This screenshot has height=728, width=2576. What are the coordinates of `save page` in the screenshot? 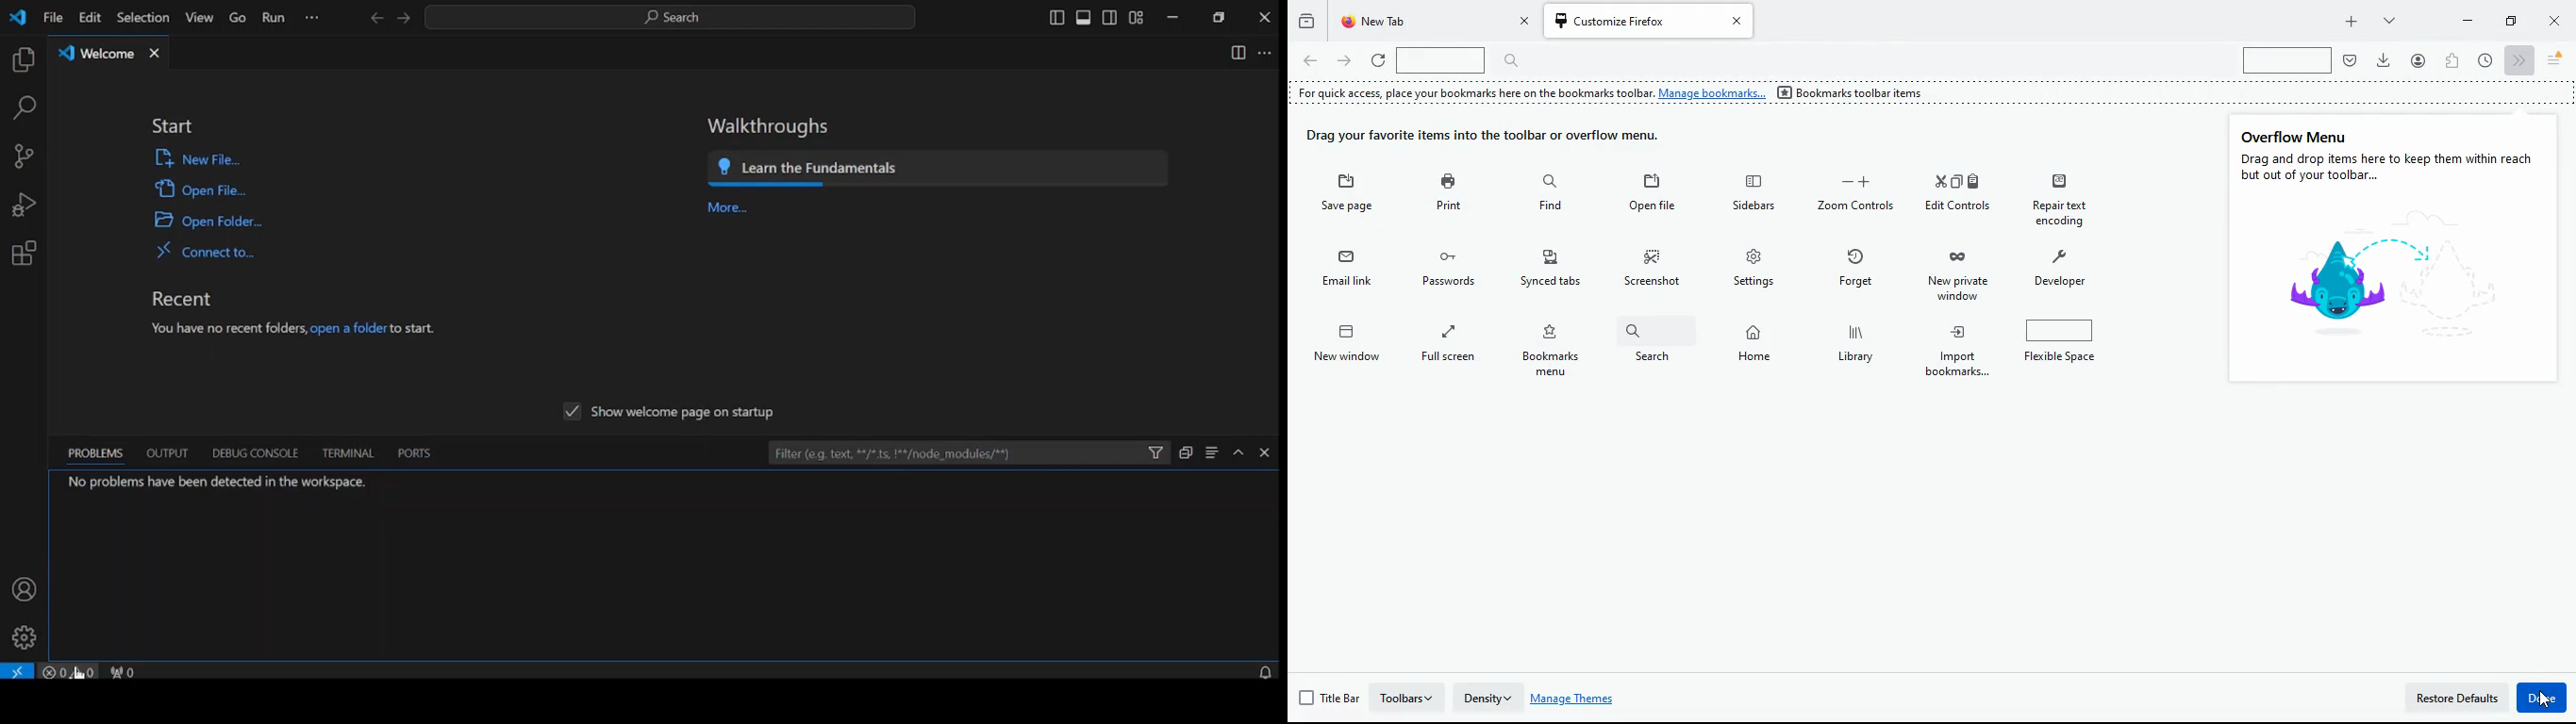 It's located at (1450, 197).